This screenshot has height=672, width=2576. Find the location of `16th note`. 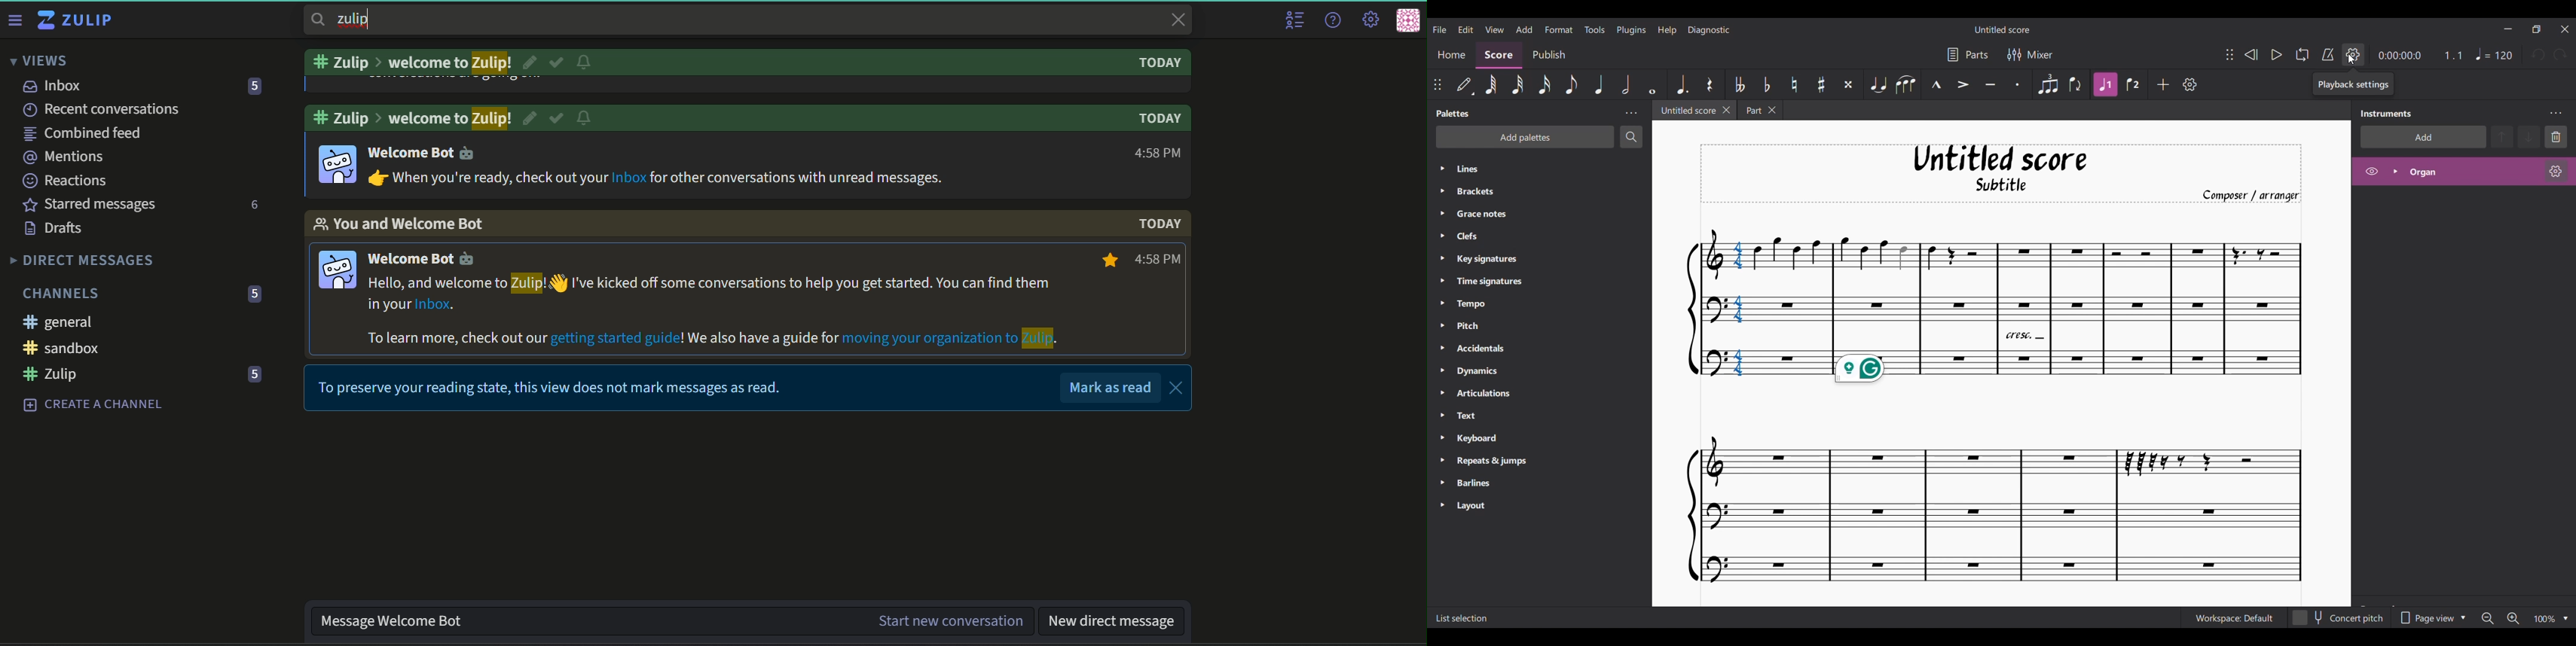

16th note is located at coordinates (1544, 85).